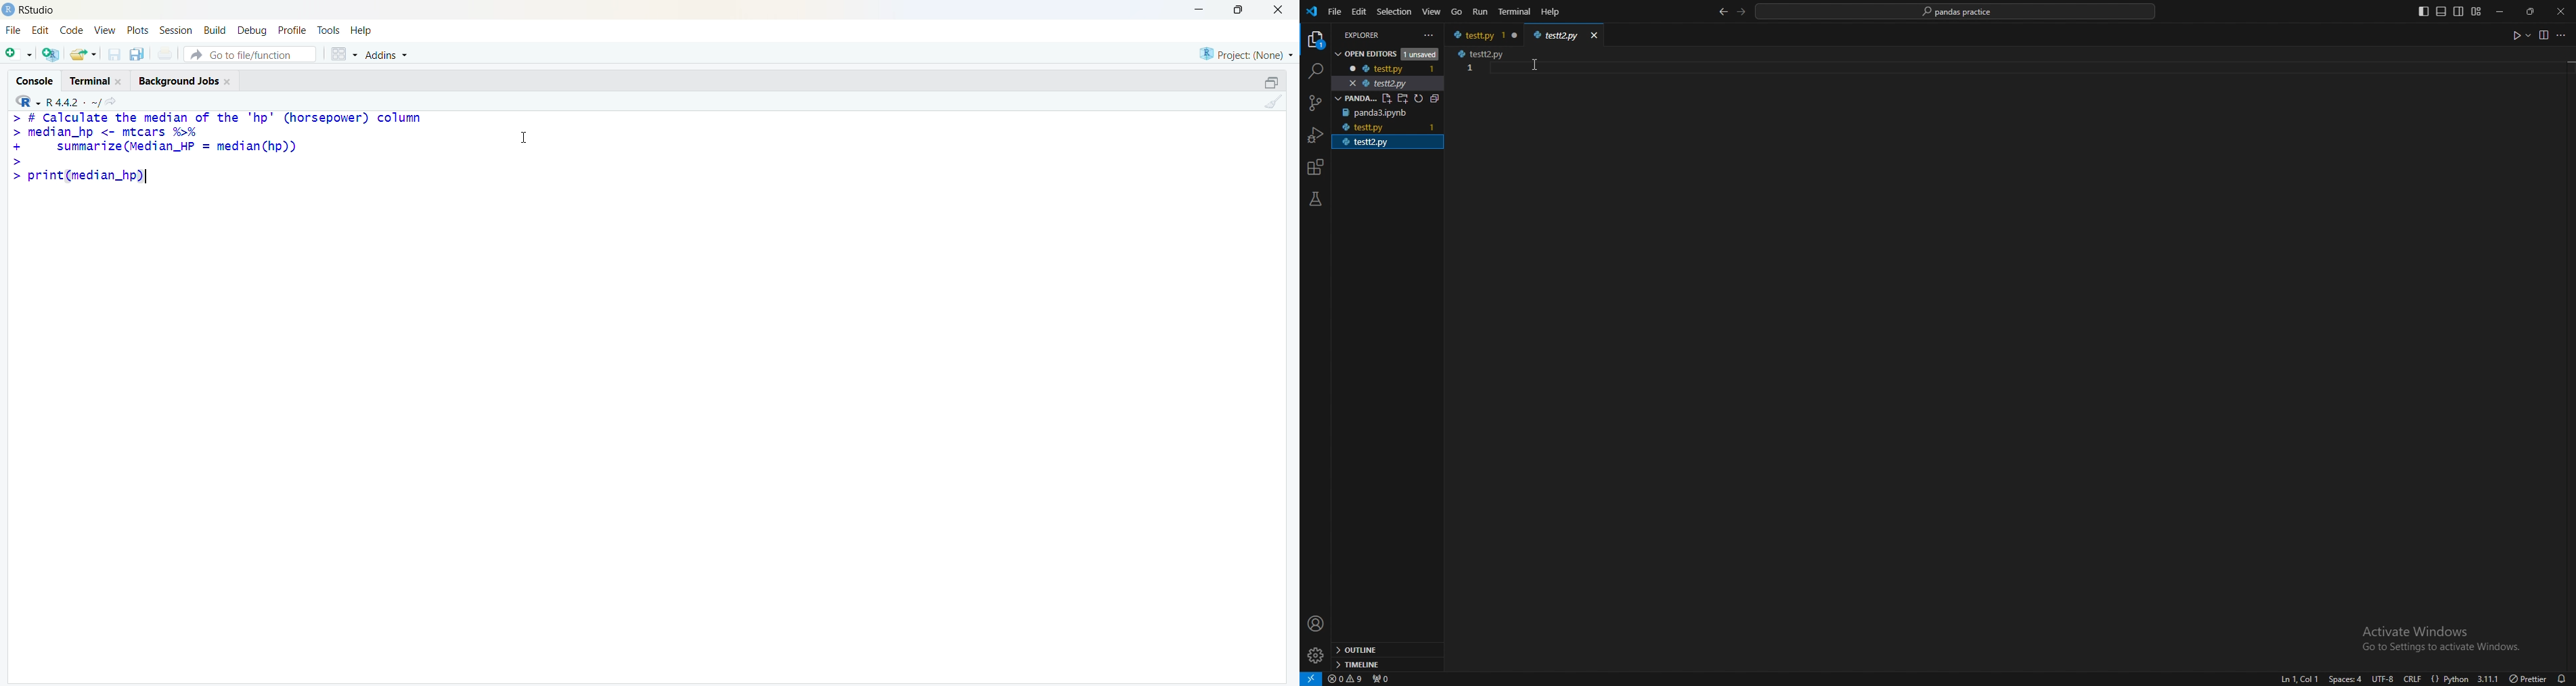  What do you see at coordinates (1368, 128) in the screenshot?
I see `testt.py` at bounding box center [1368, 128].